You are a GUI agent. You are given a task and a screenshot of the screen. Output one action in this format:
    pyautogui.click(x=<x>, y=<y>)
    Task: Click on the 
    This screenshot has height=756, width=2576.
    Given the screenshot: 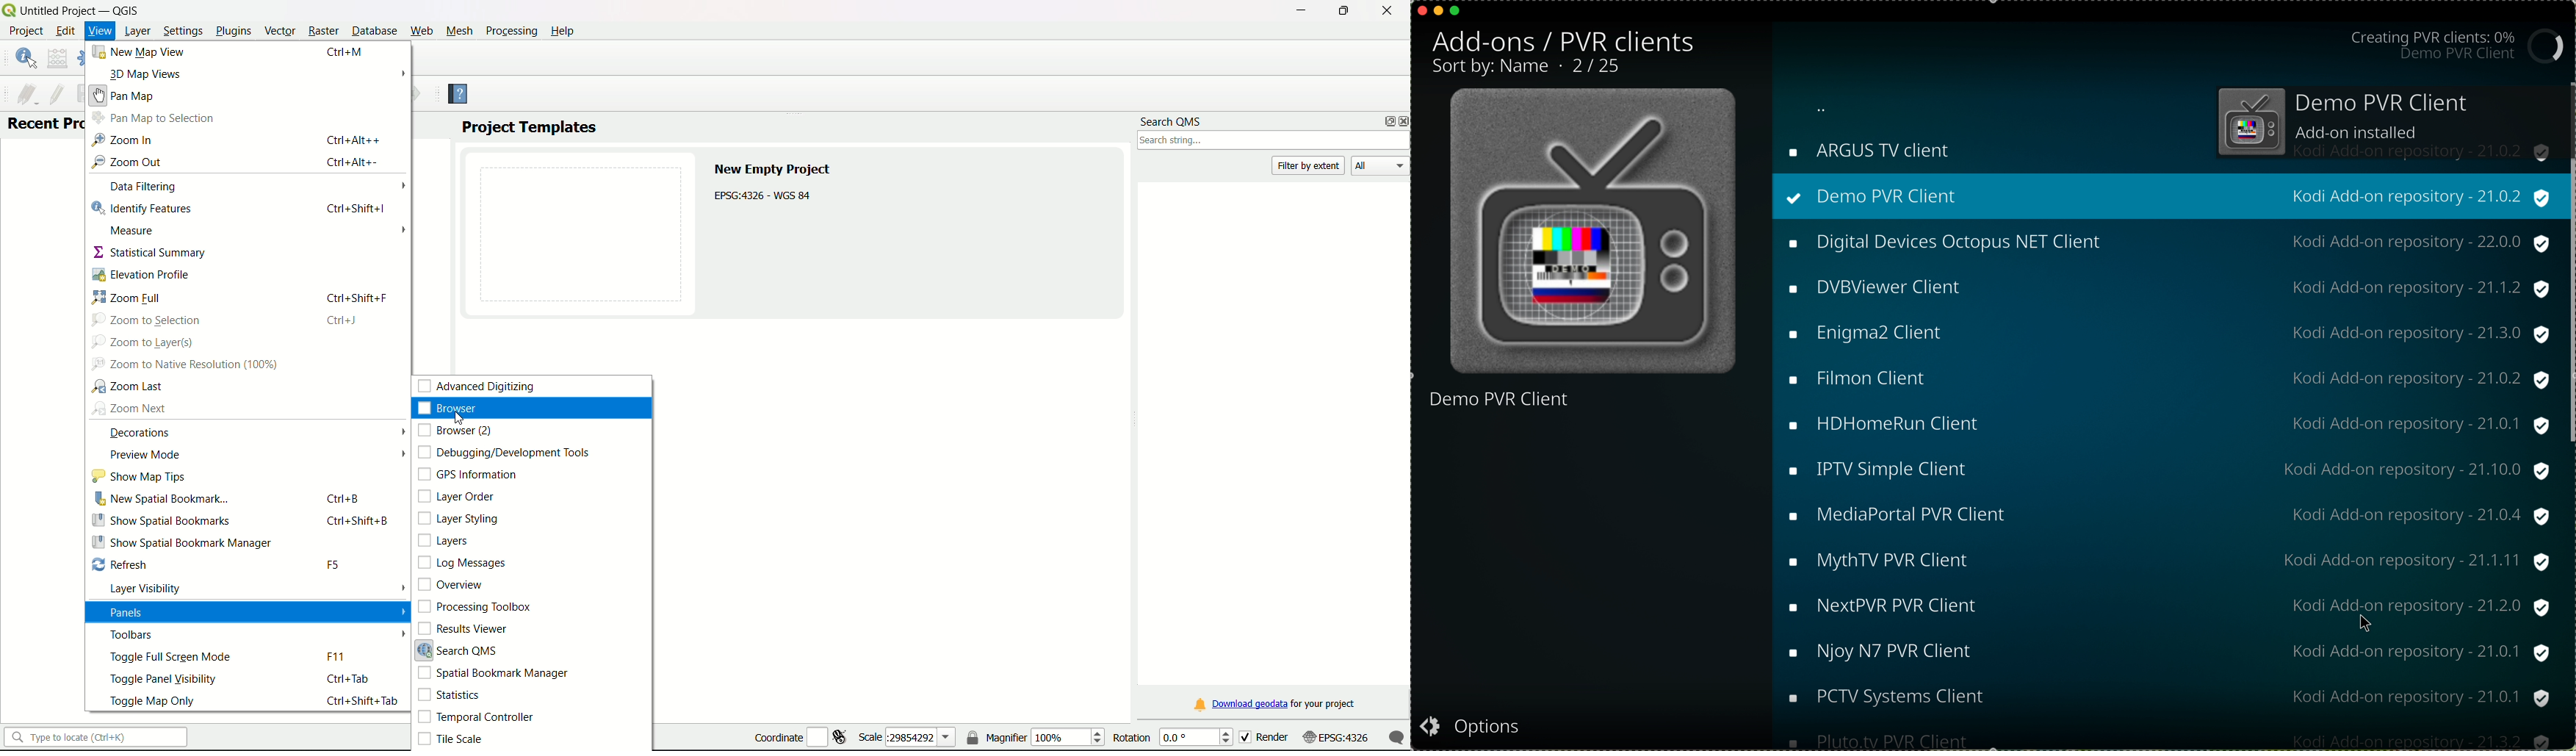 What is the action you would take?
    pyautogui.click(x=2569, y=414)
    